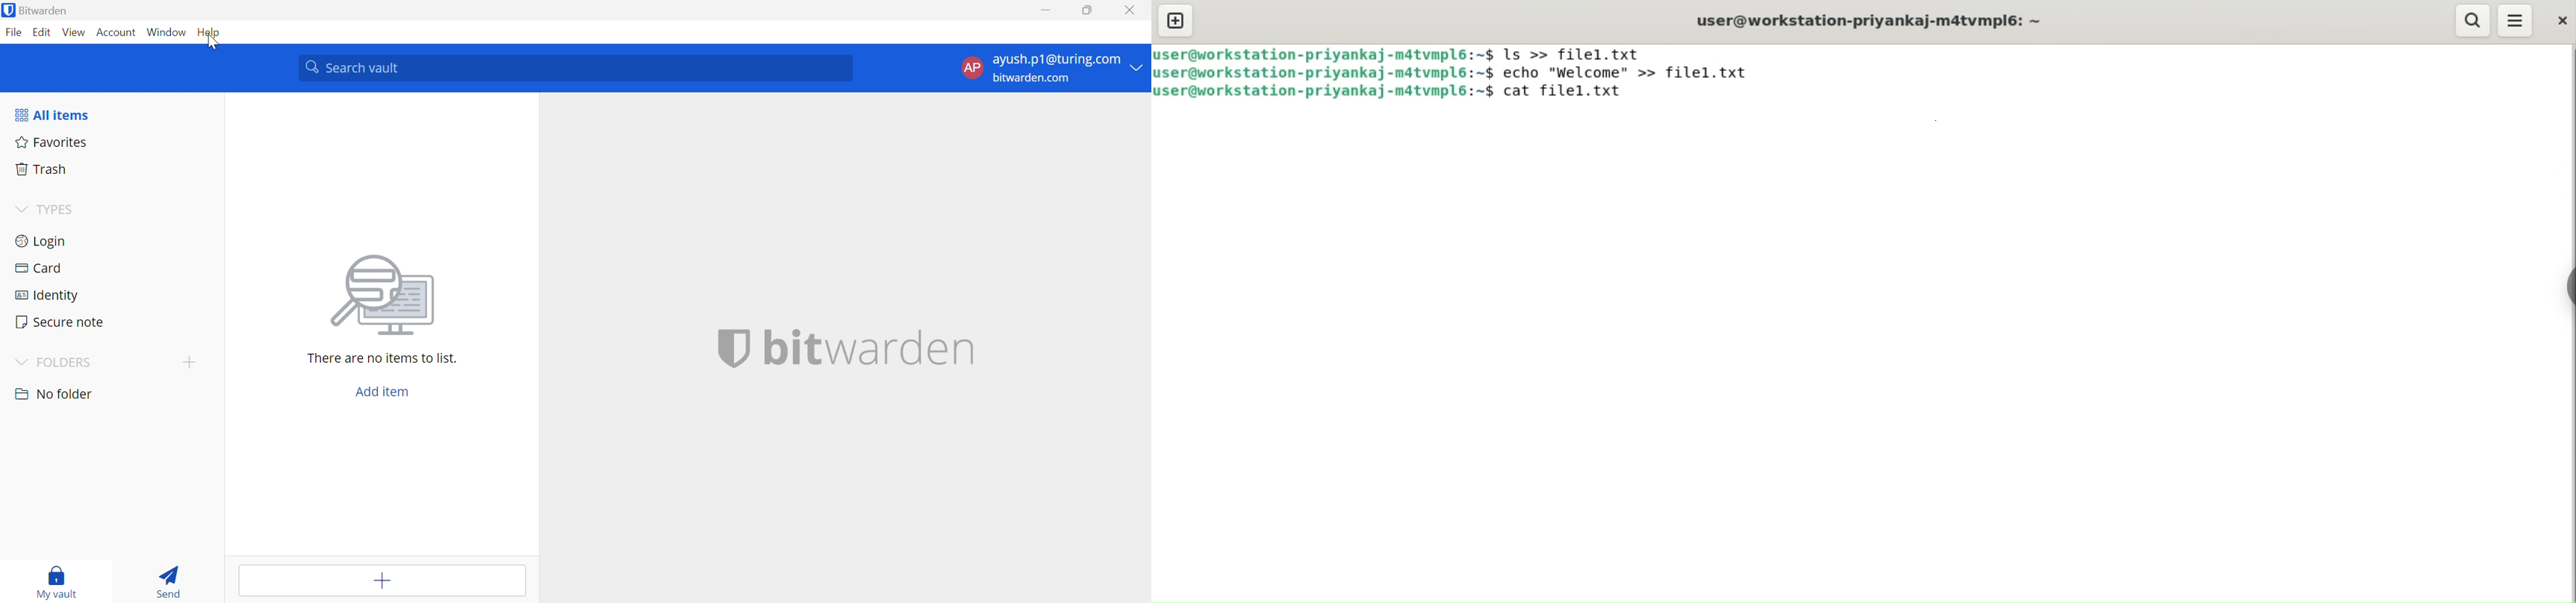 This screenshot has height=616, width=2576. Describe the element at coordinates (109, 295) in the screenshot. I see `Identity` at that location.